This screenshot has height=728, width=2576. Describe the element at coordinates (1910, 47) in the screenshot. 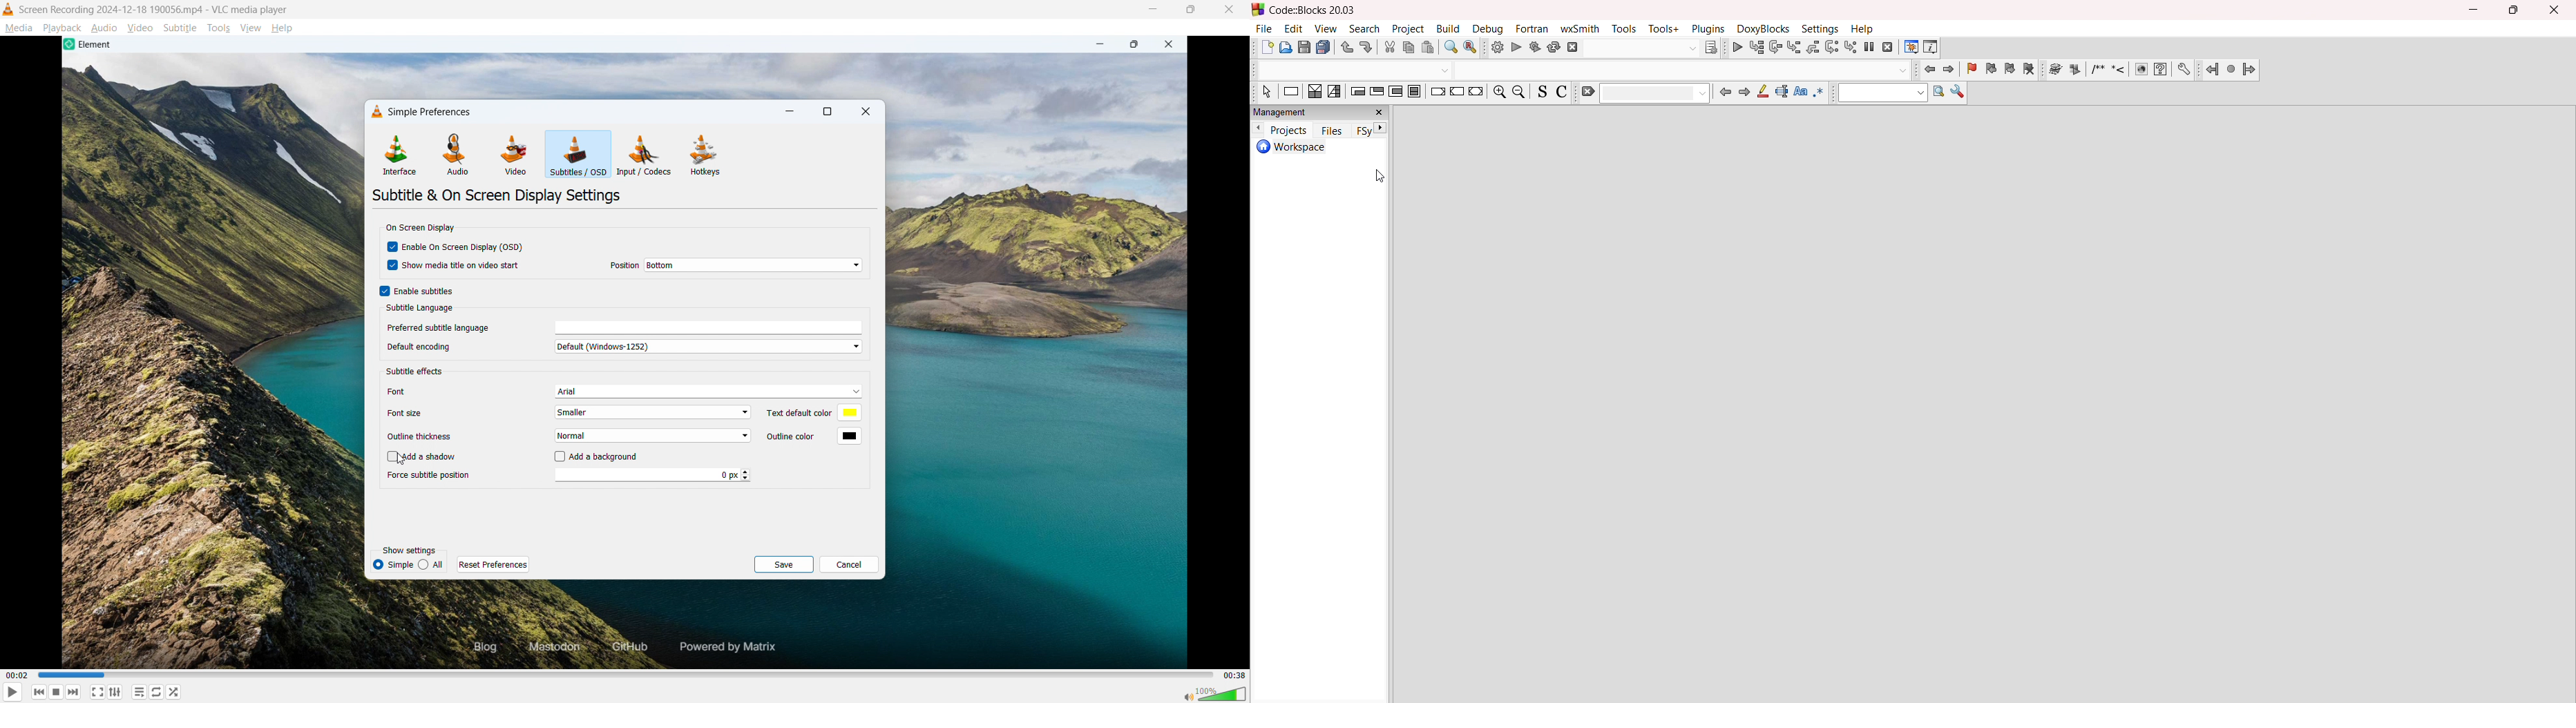

I see `debugging window ` at that location.